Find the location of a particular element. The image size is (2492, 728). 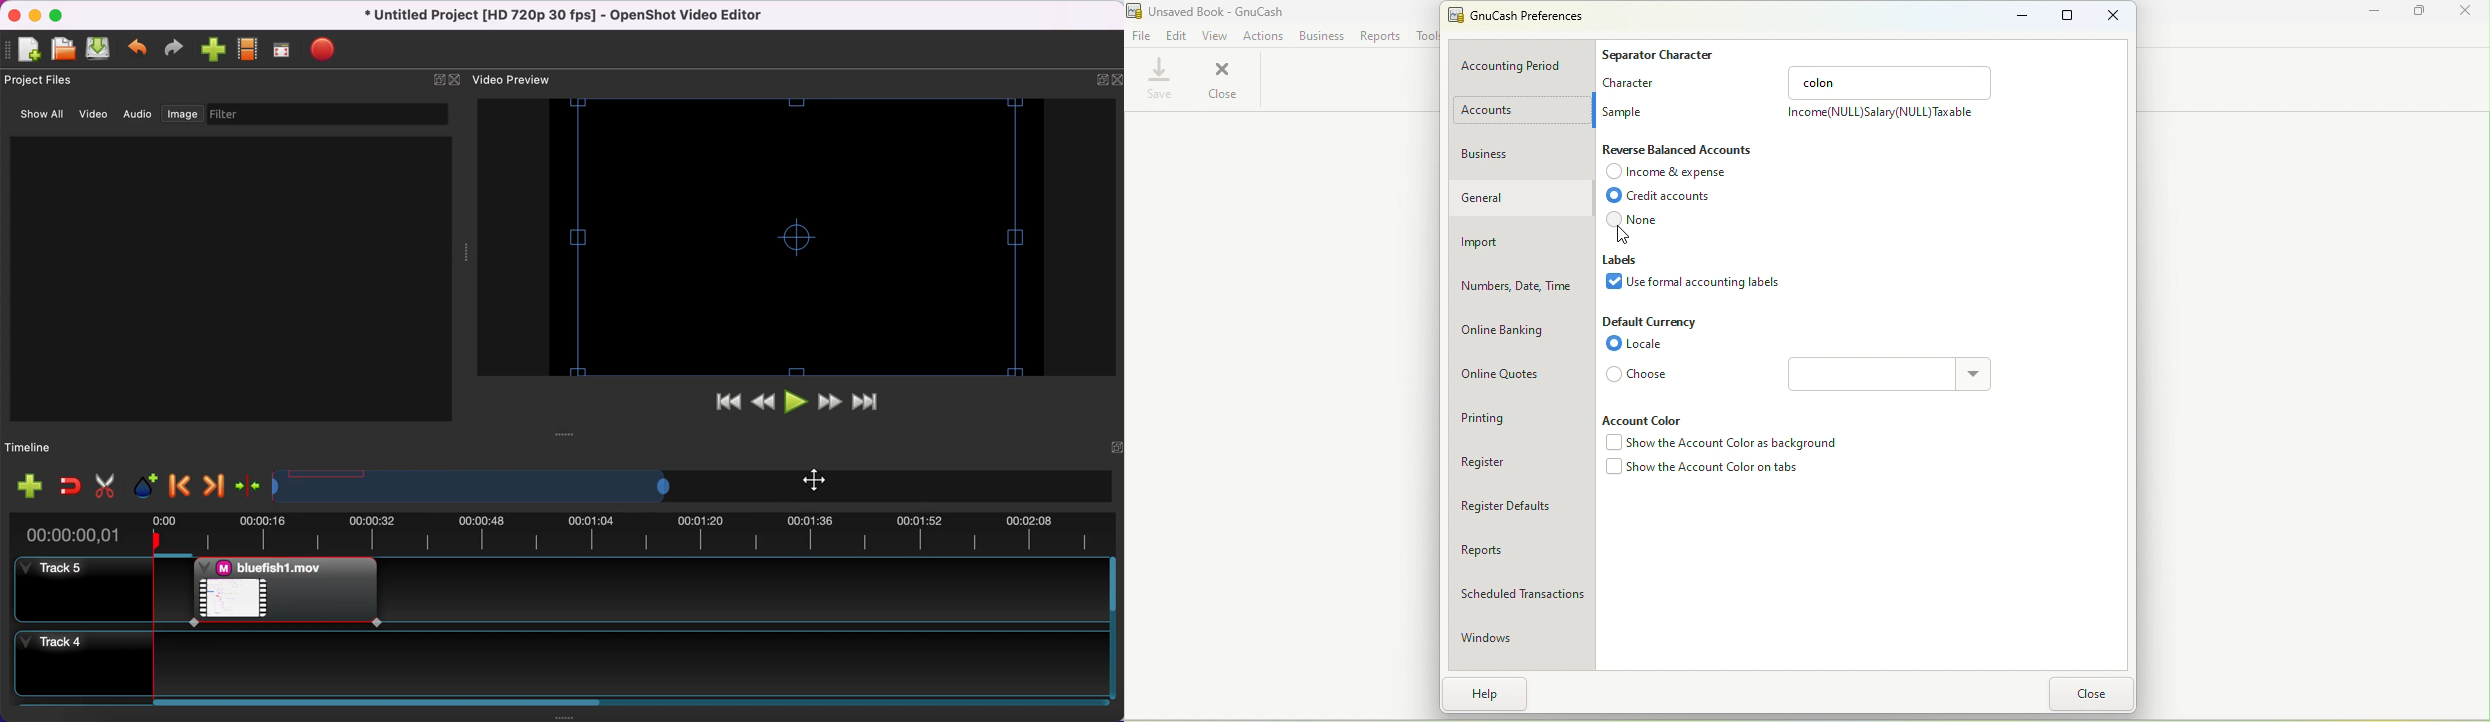

Business is located at coordinates (1321, 34).